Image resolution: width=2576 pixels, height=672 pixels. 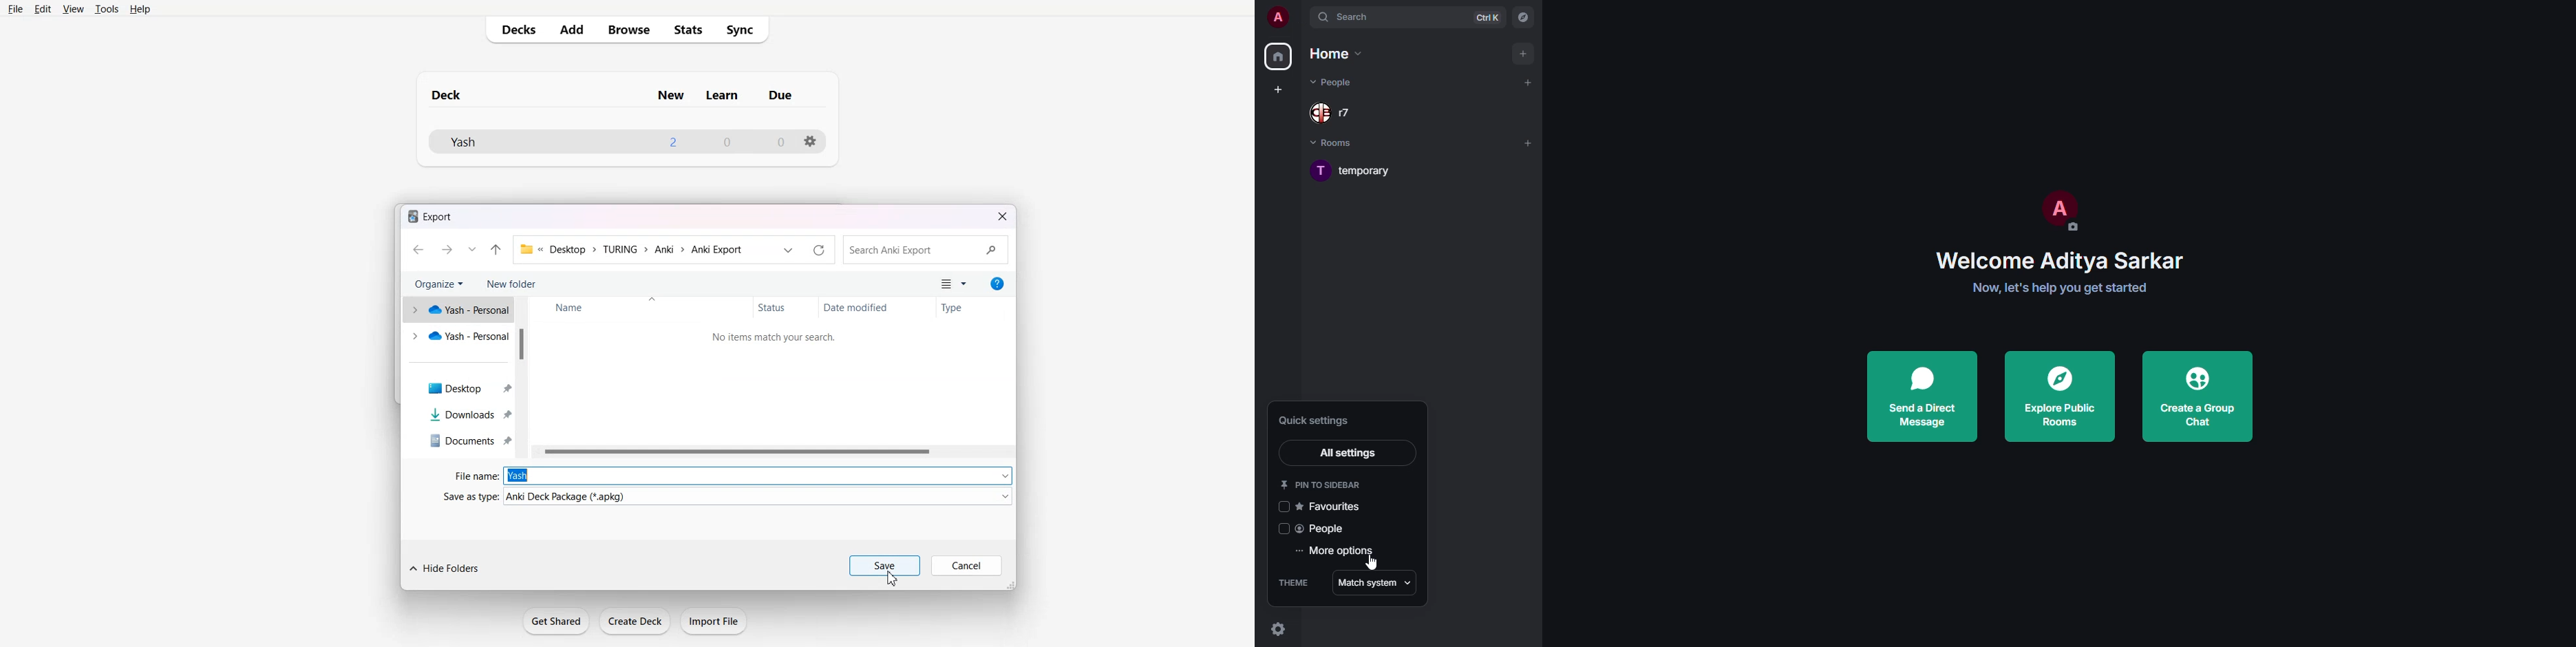 What do you see at coordinates (927, 250) in the screenshot?
I see `Search Bar` at bounding box center [927, 250].